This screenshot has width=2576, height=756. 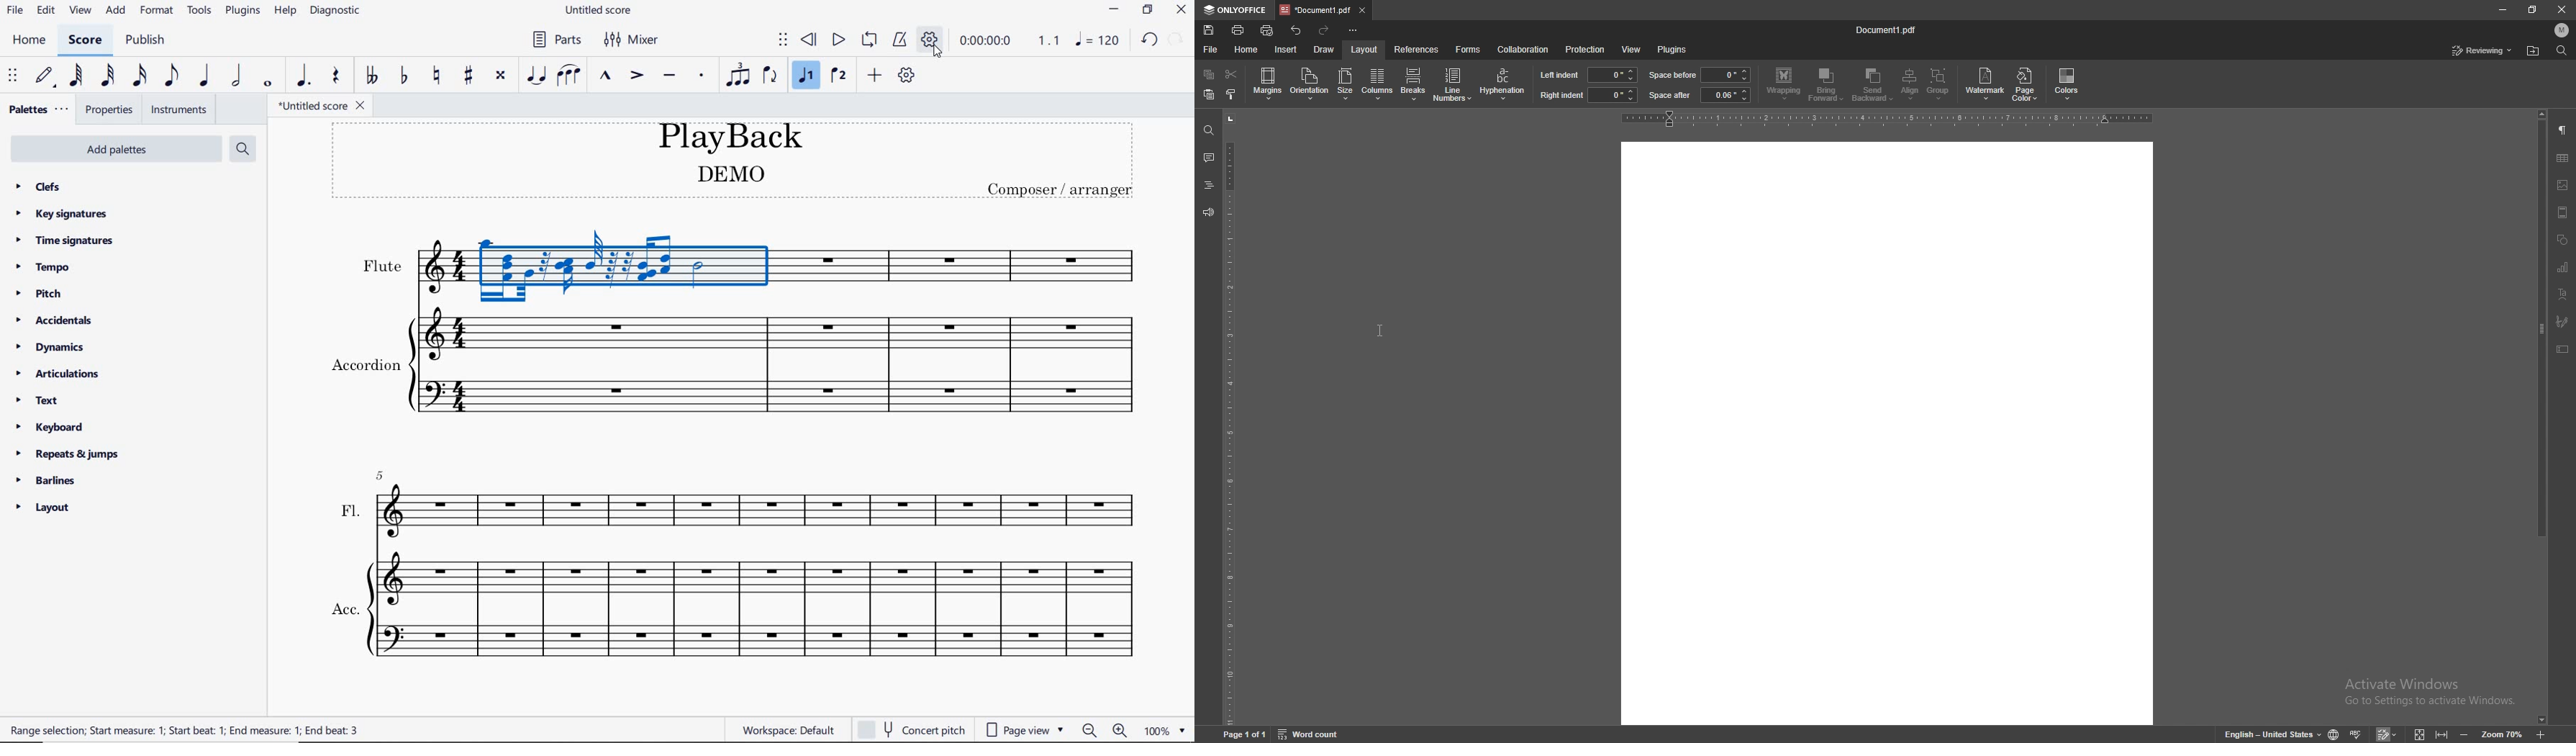 I want to click on keyboard, so click(x=51, y=427).